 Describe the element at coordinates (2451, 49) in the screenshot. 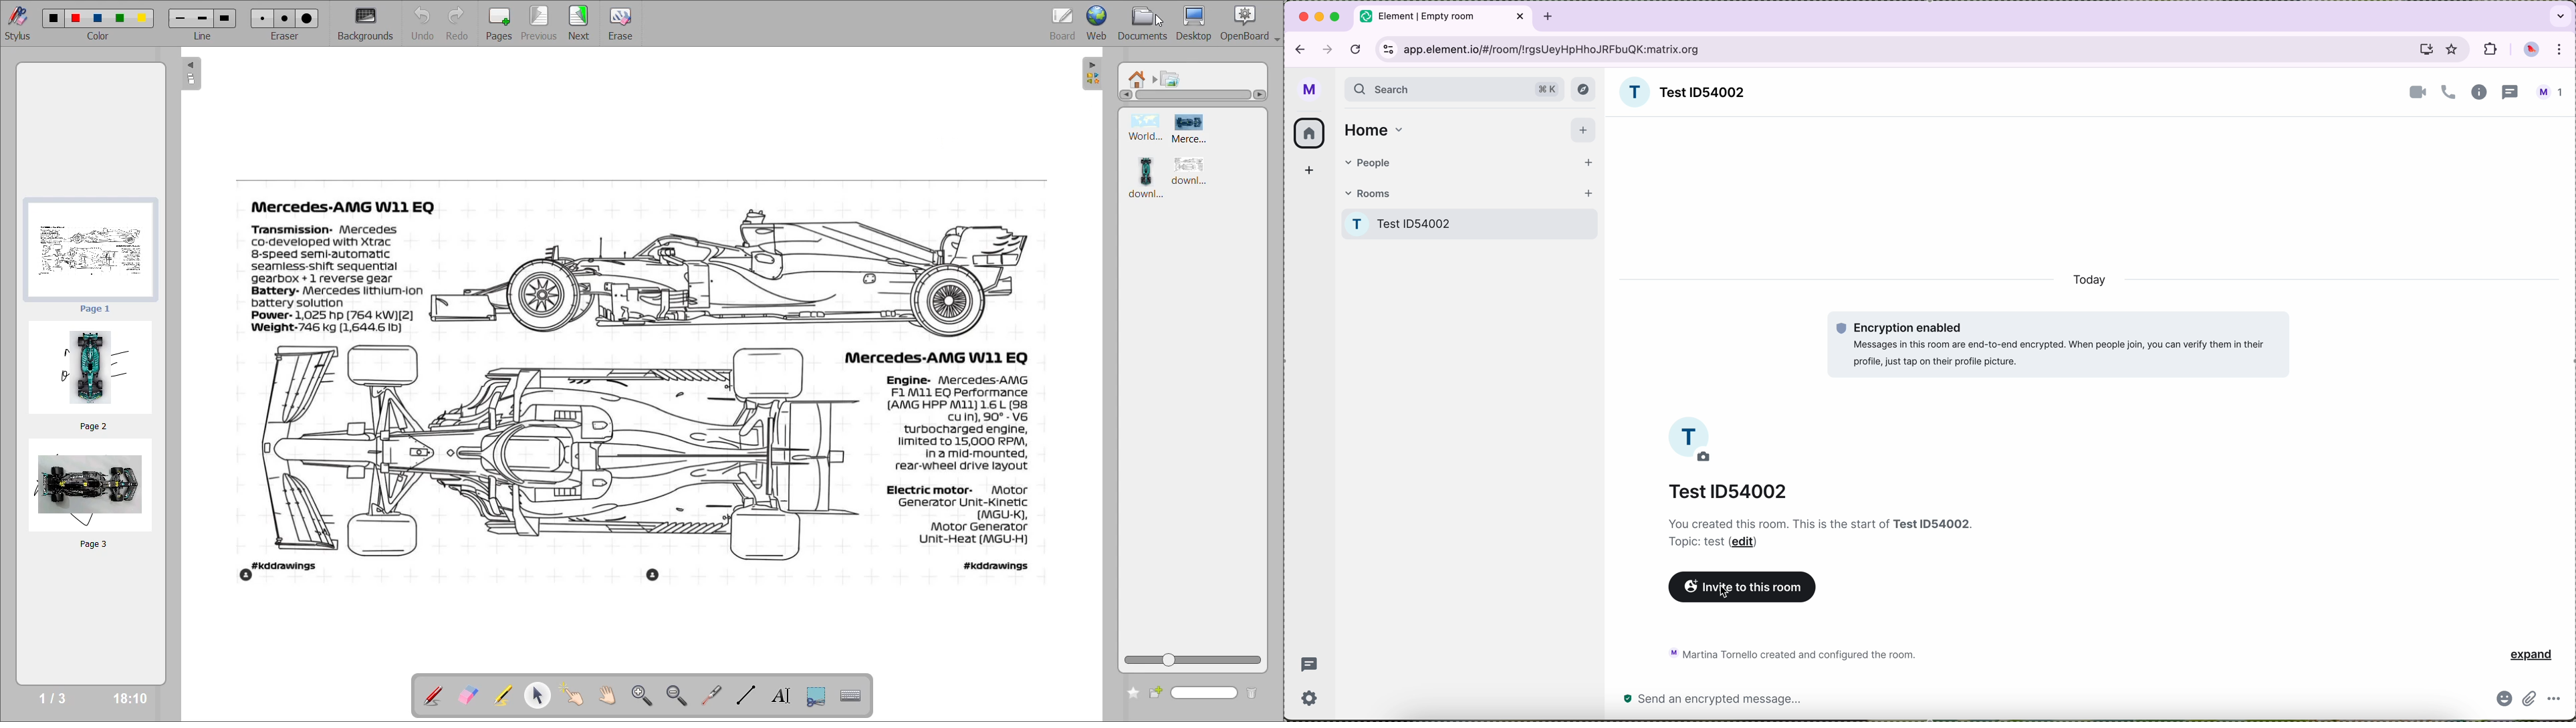

I see `favorites` at that location.